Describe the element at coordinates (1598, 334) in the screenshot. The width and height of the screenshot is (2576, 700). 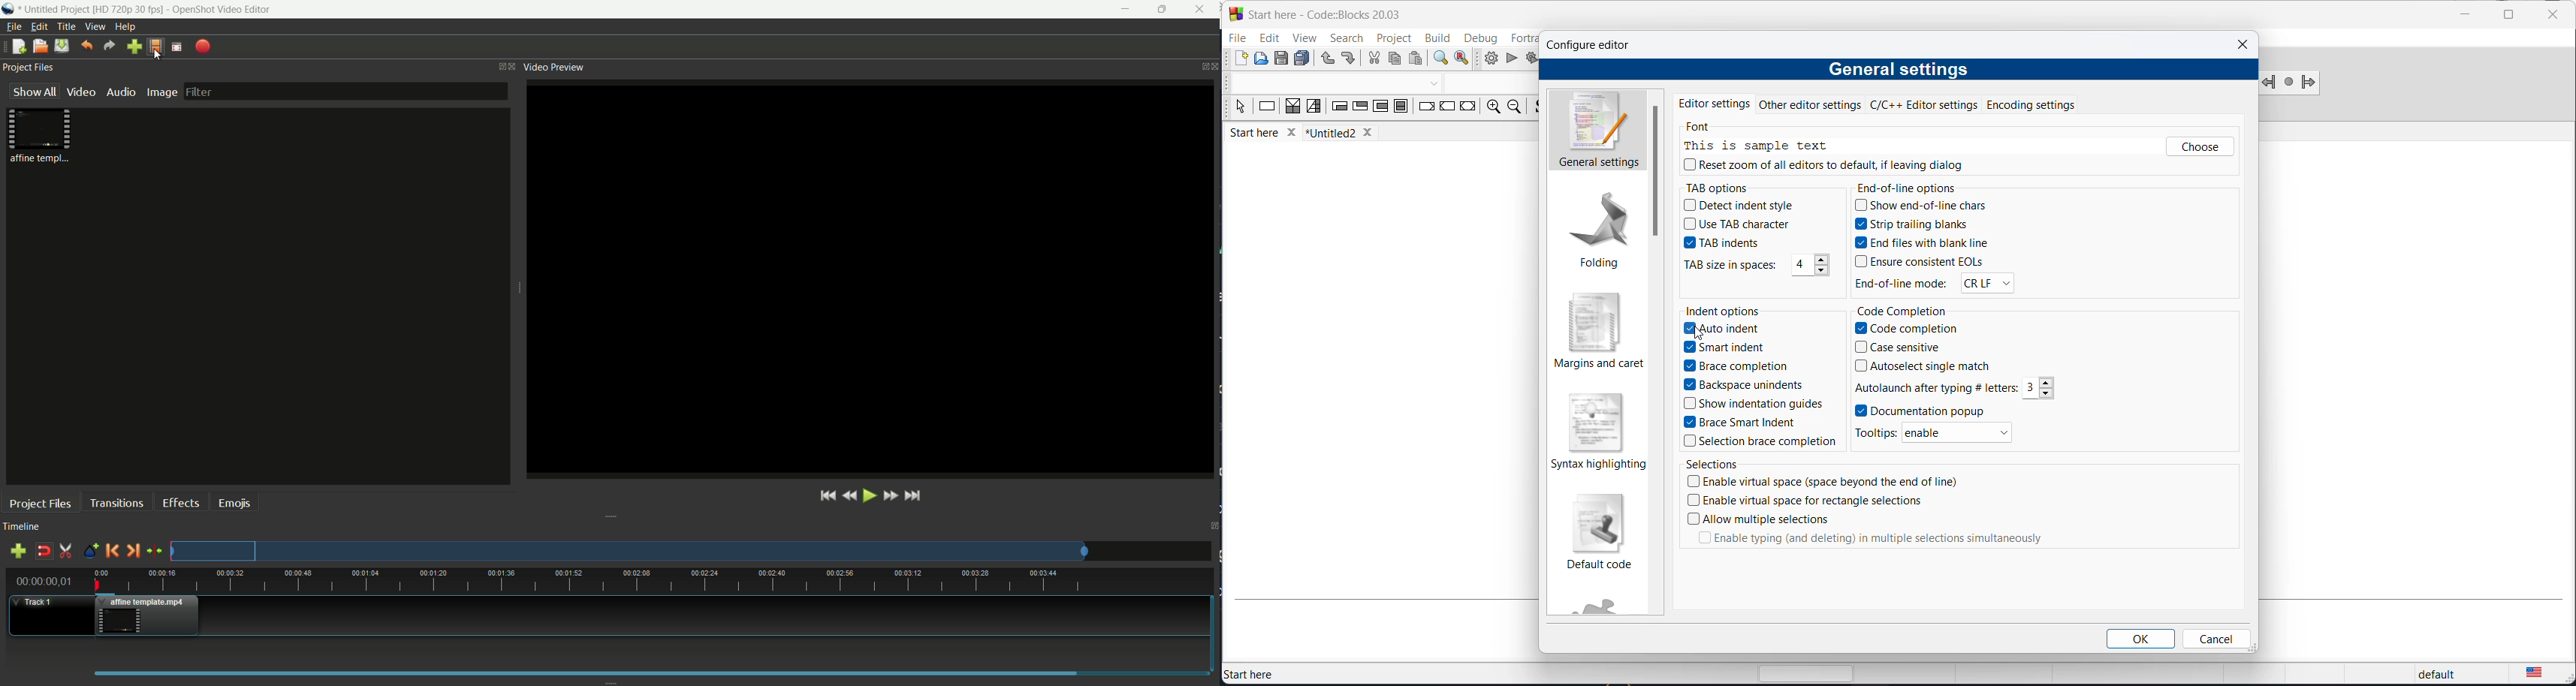
I see `margins and caret` at that location.